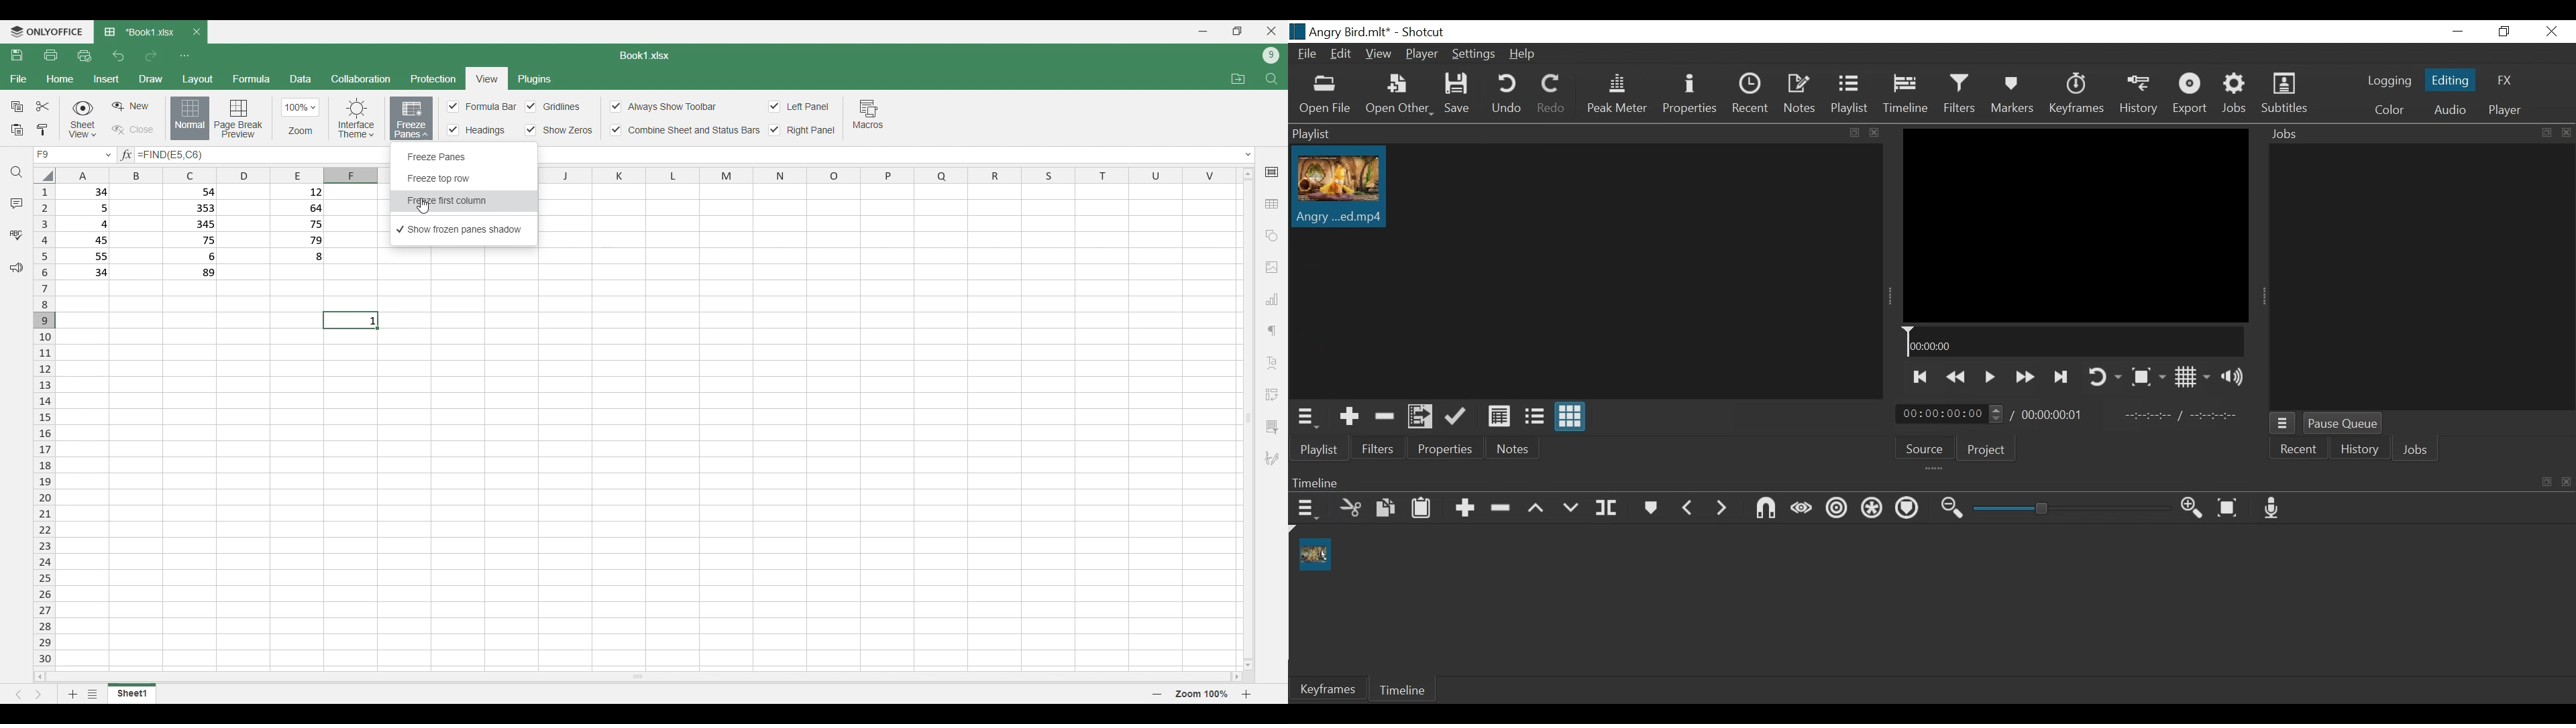  Describe the element at coordinates (1347, 417) in the screenshot. I see `Add the Source to the playlist` at that location.